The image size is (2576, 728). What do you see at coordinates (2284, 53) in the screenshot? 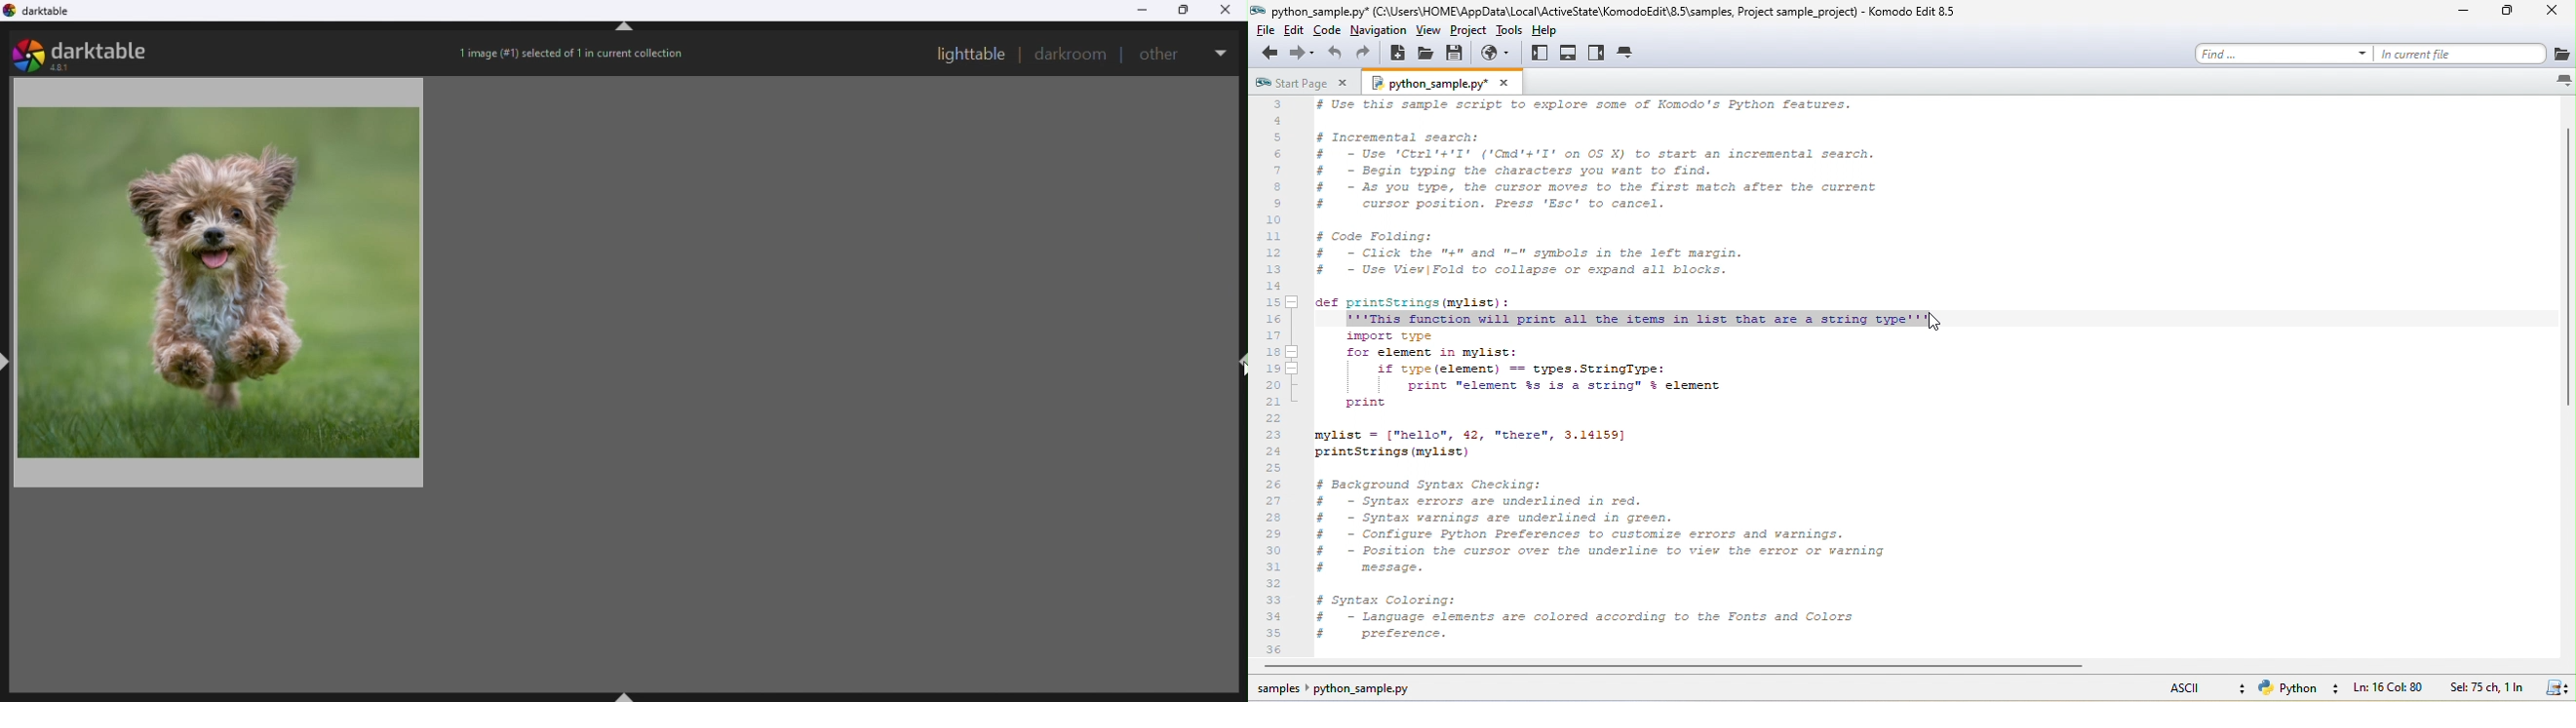
I see `find` at bounding box center [2284, 53].